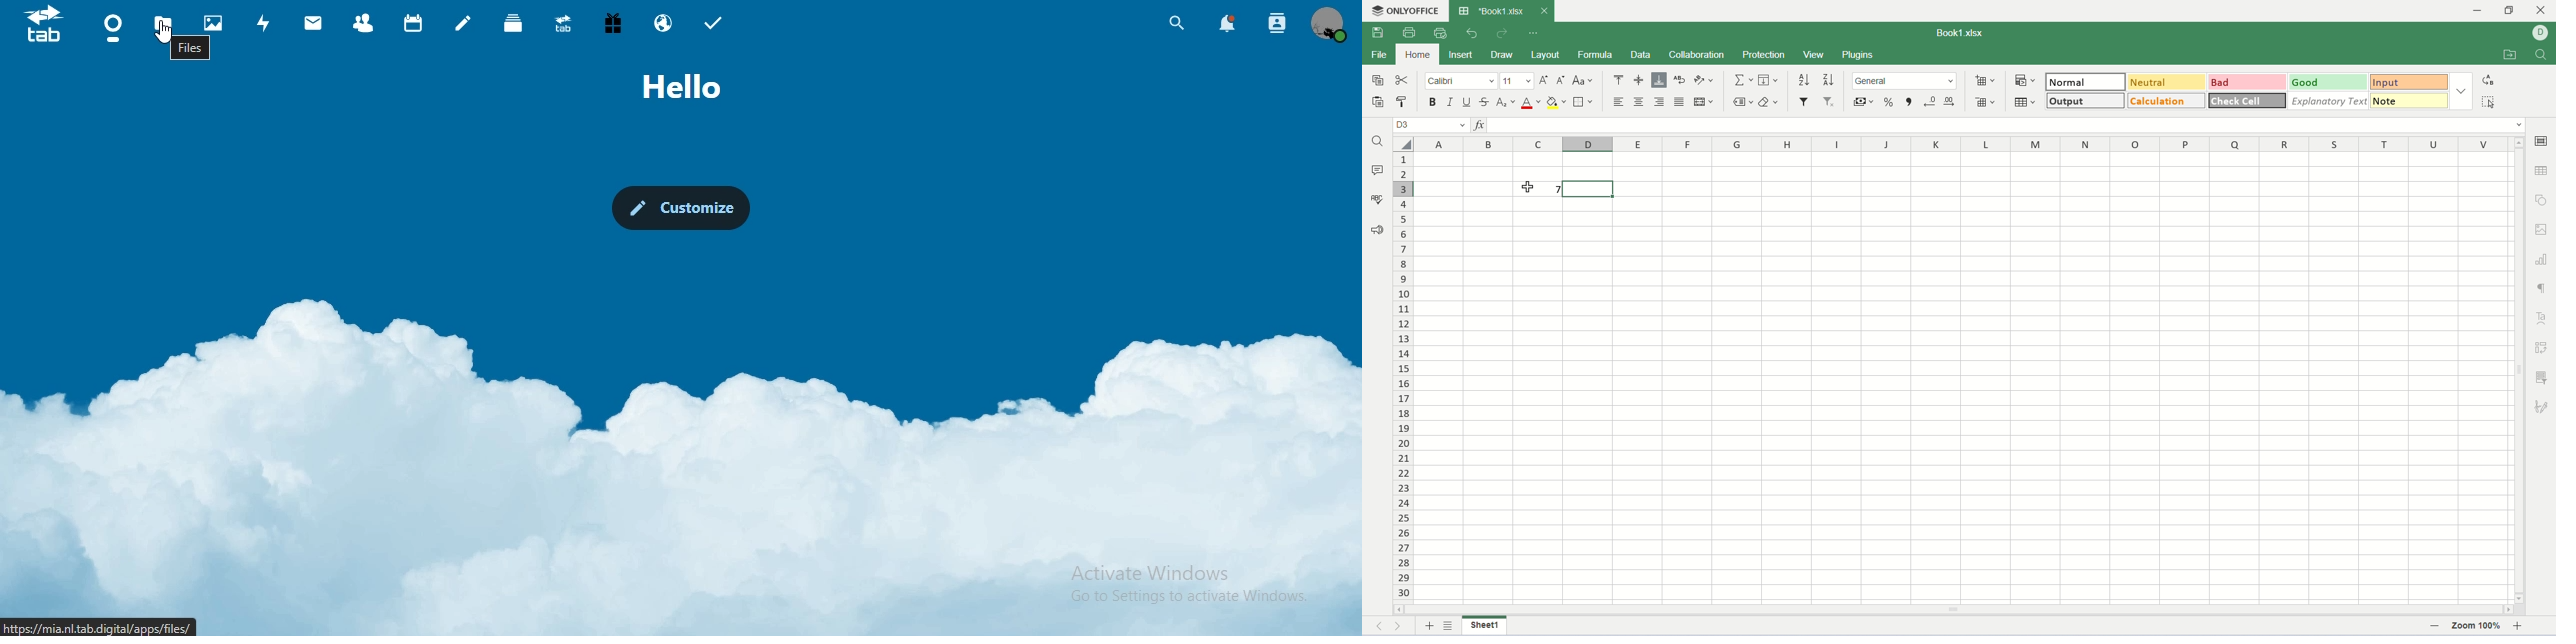 This screenshot has height=644, width=2576. Describe the element at coordinates (1505, 55) in the screenshot. I see `draw` at that location.